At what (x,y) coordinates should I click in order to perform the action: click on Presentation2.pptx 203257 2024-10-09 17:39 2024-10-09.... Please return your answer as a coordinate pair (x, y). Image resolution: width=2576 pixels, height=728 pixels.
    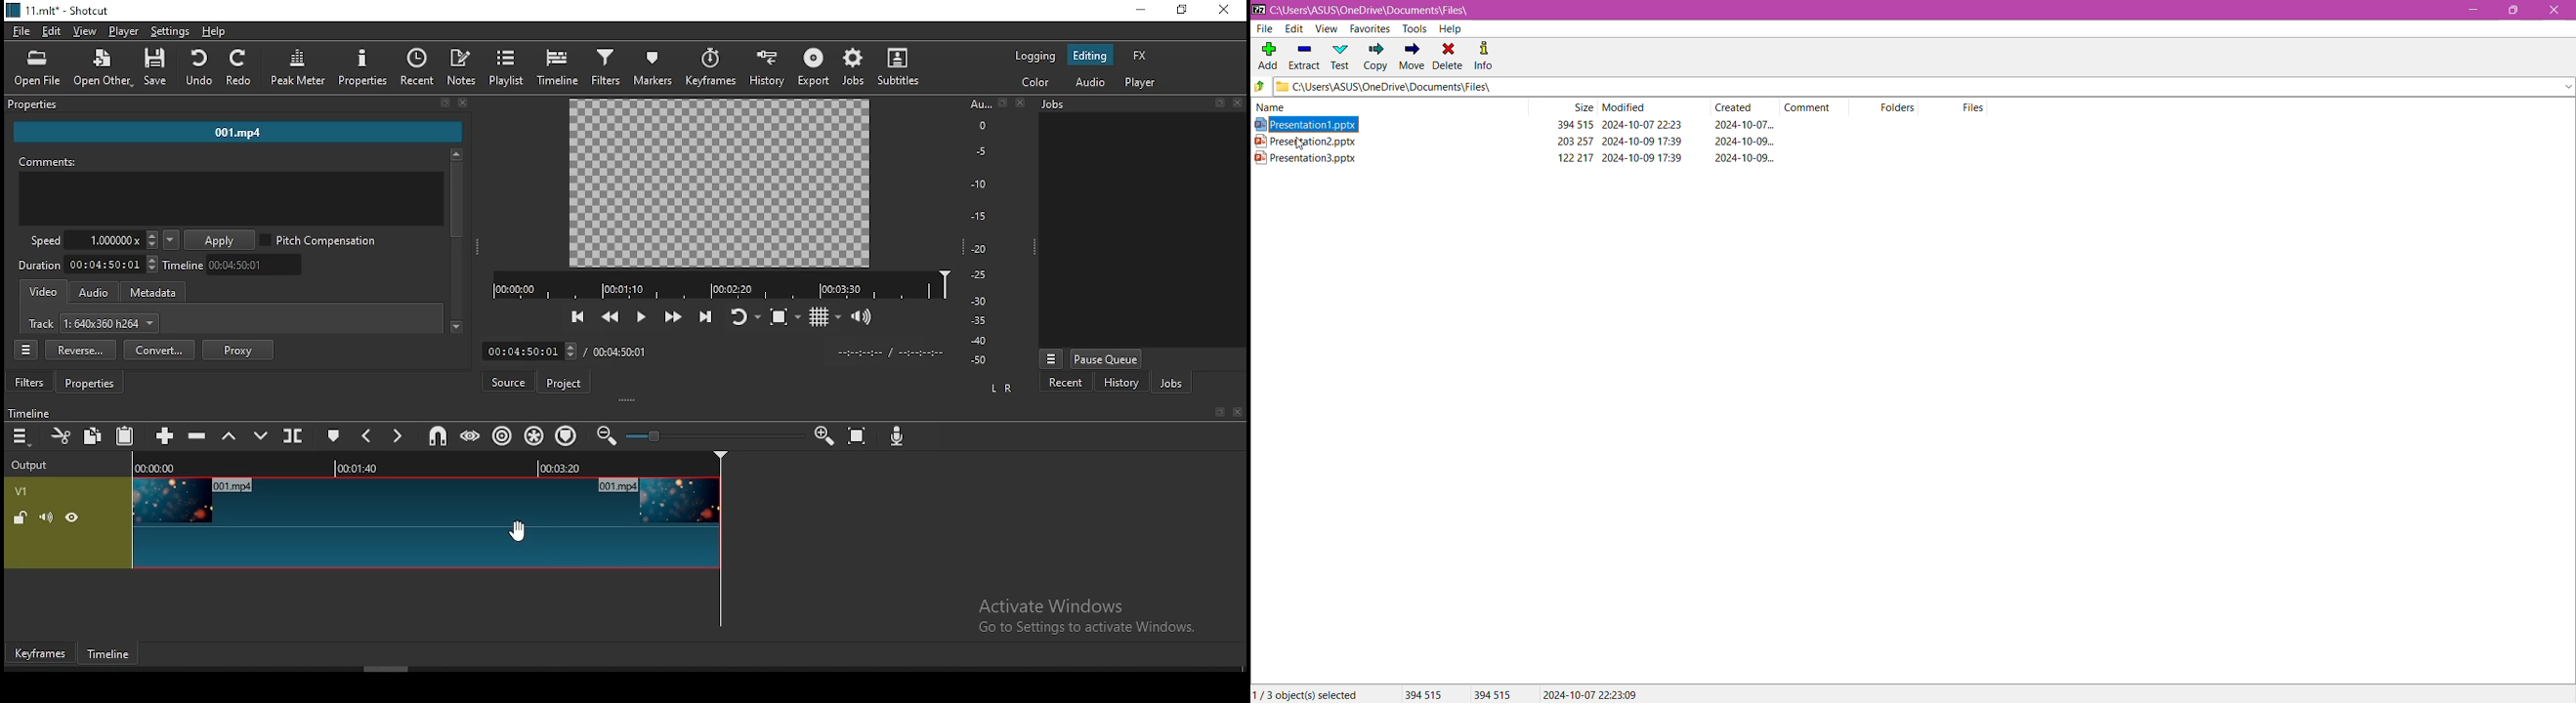
    Looking at the image, I should click on (1526, 141).